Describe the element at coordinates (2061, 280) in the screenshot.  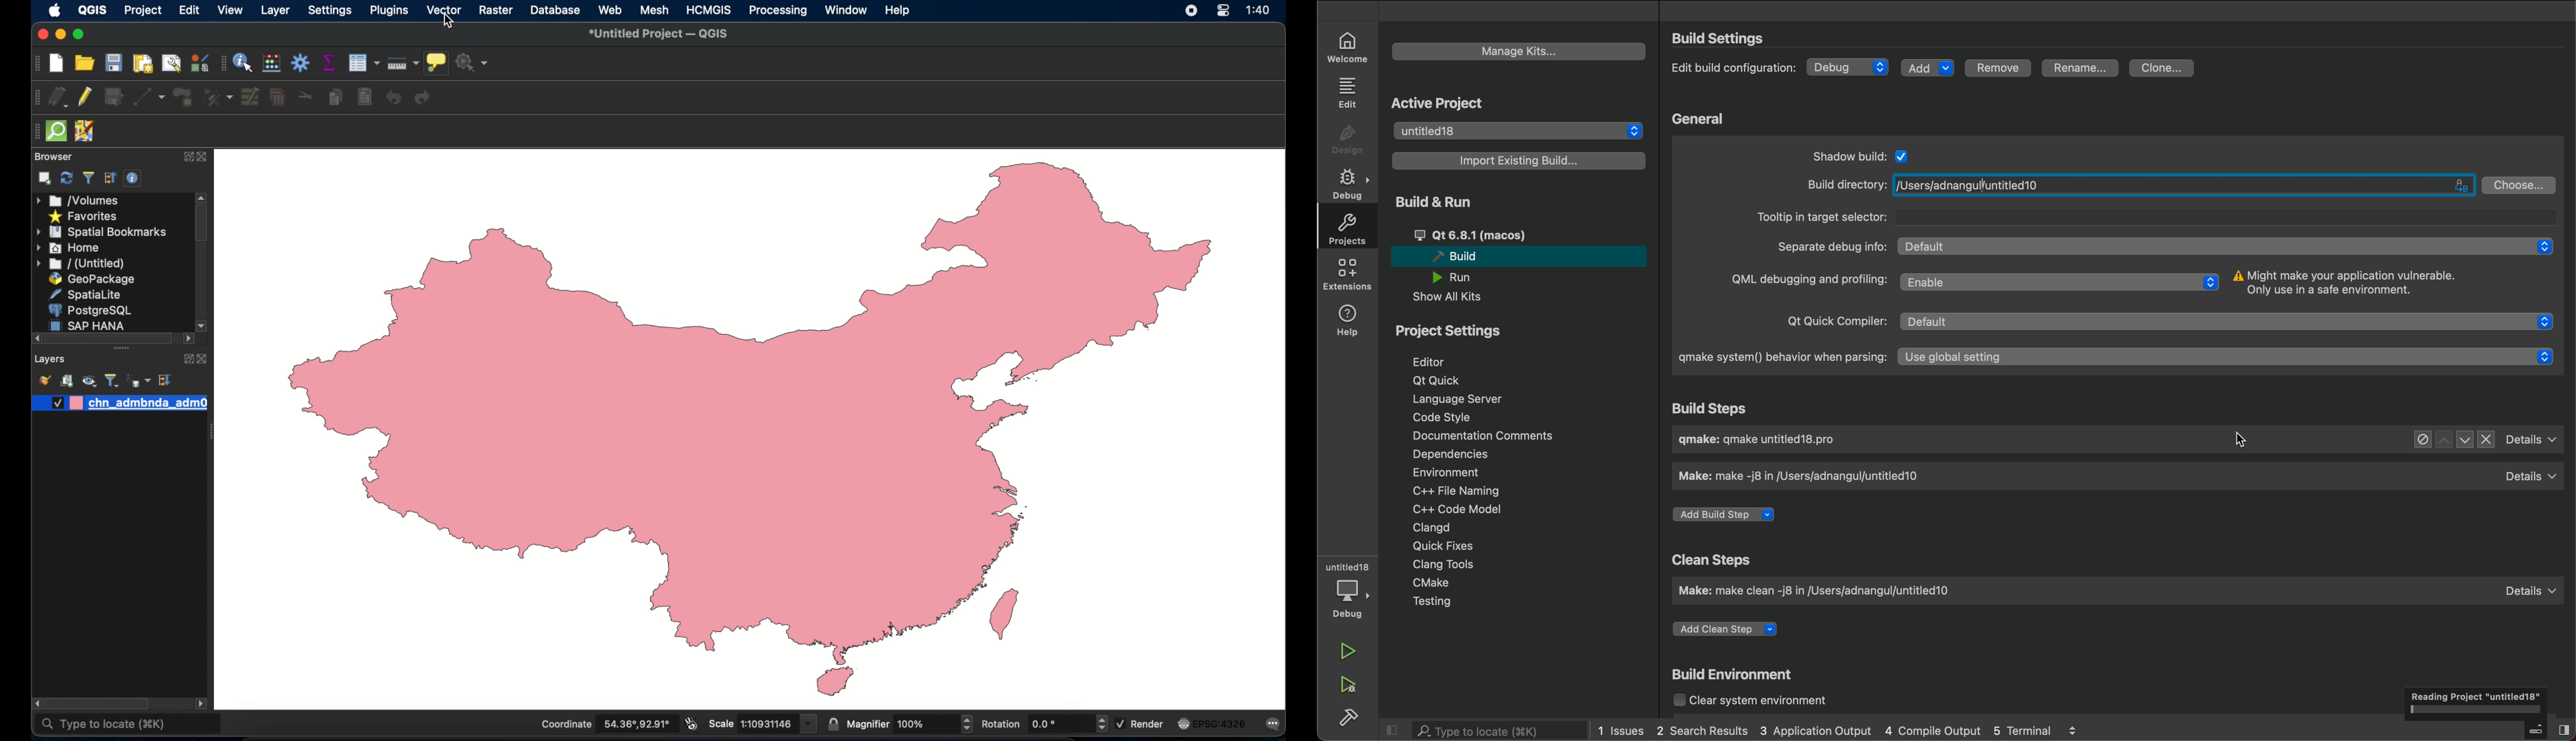
I see `Enable` at that location.